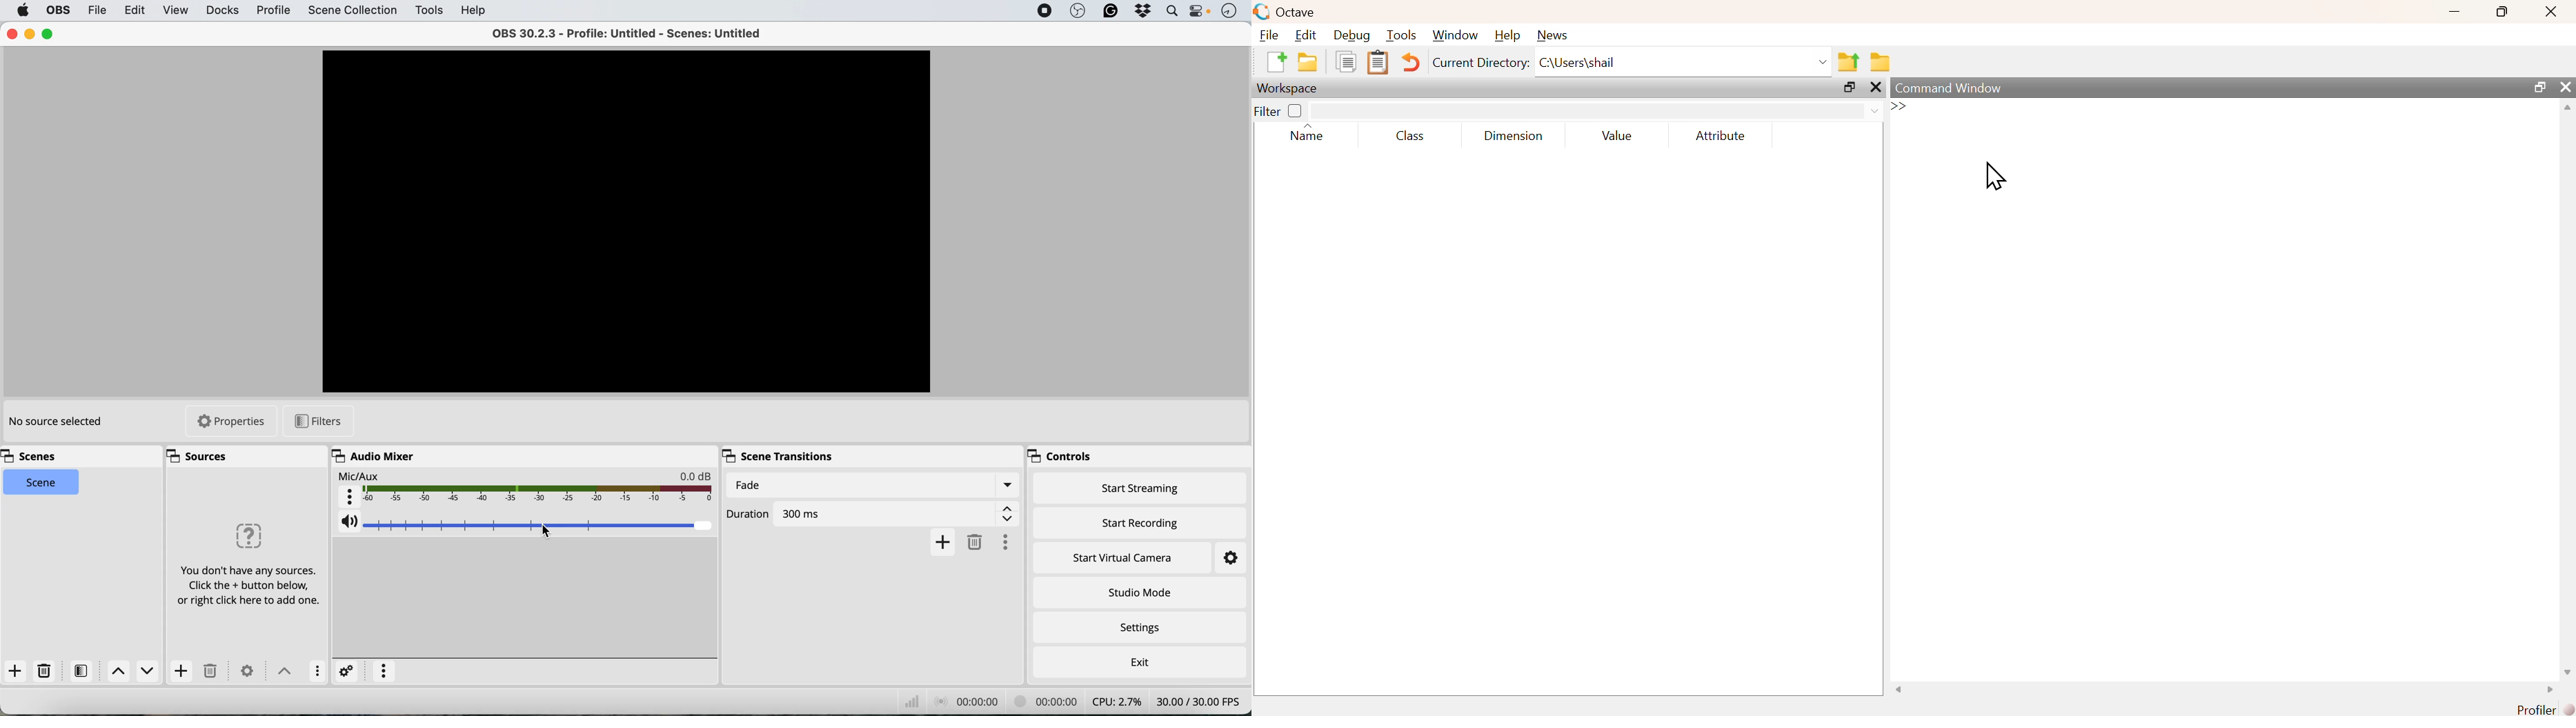  I want to click on current directory, so click(1480, 64).